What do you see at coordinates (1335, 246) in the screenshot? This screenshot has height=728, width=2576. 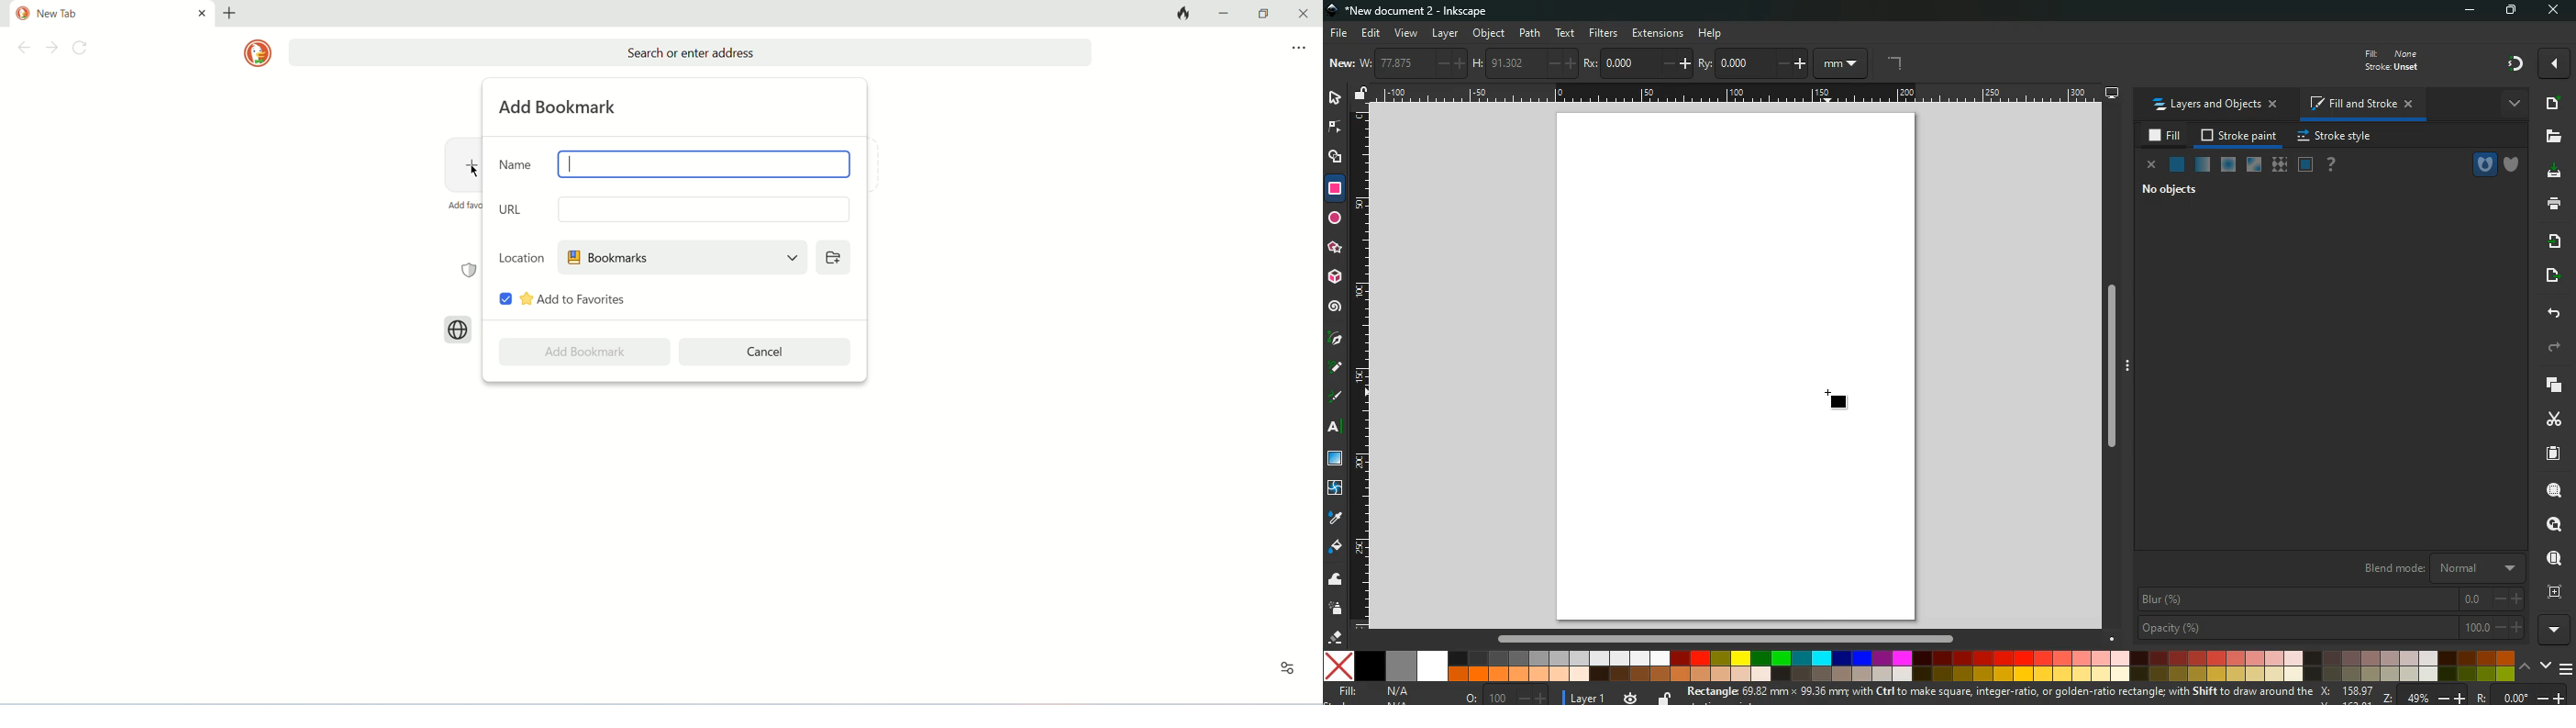 I see `star polygon` at bounding box center [1335, 246].